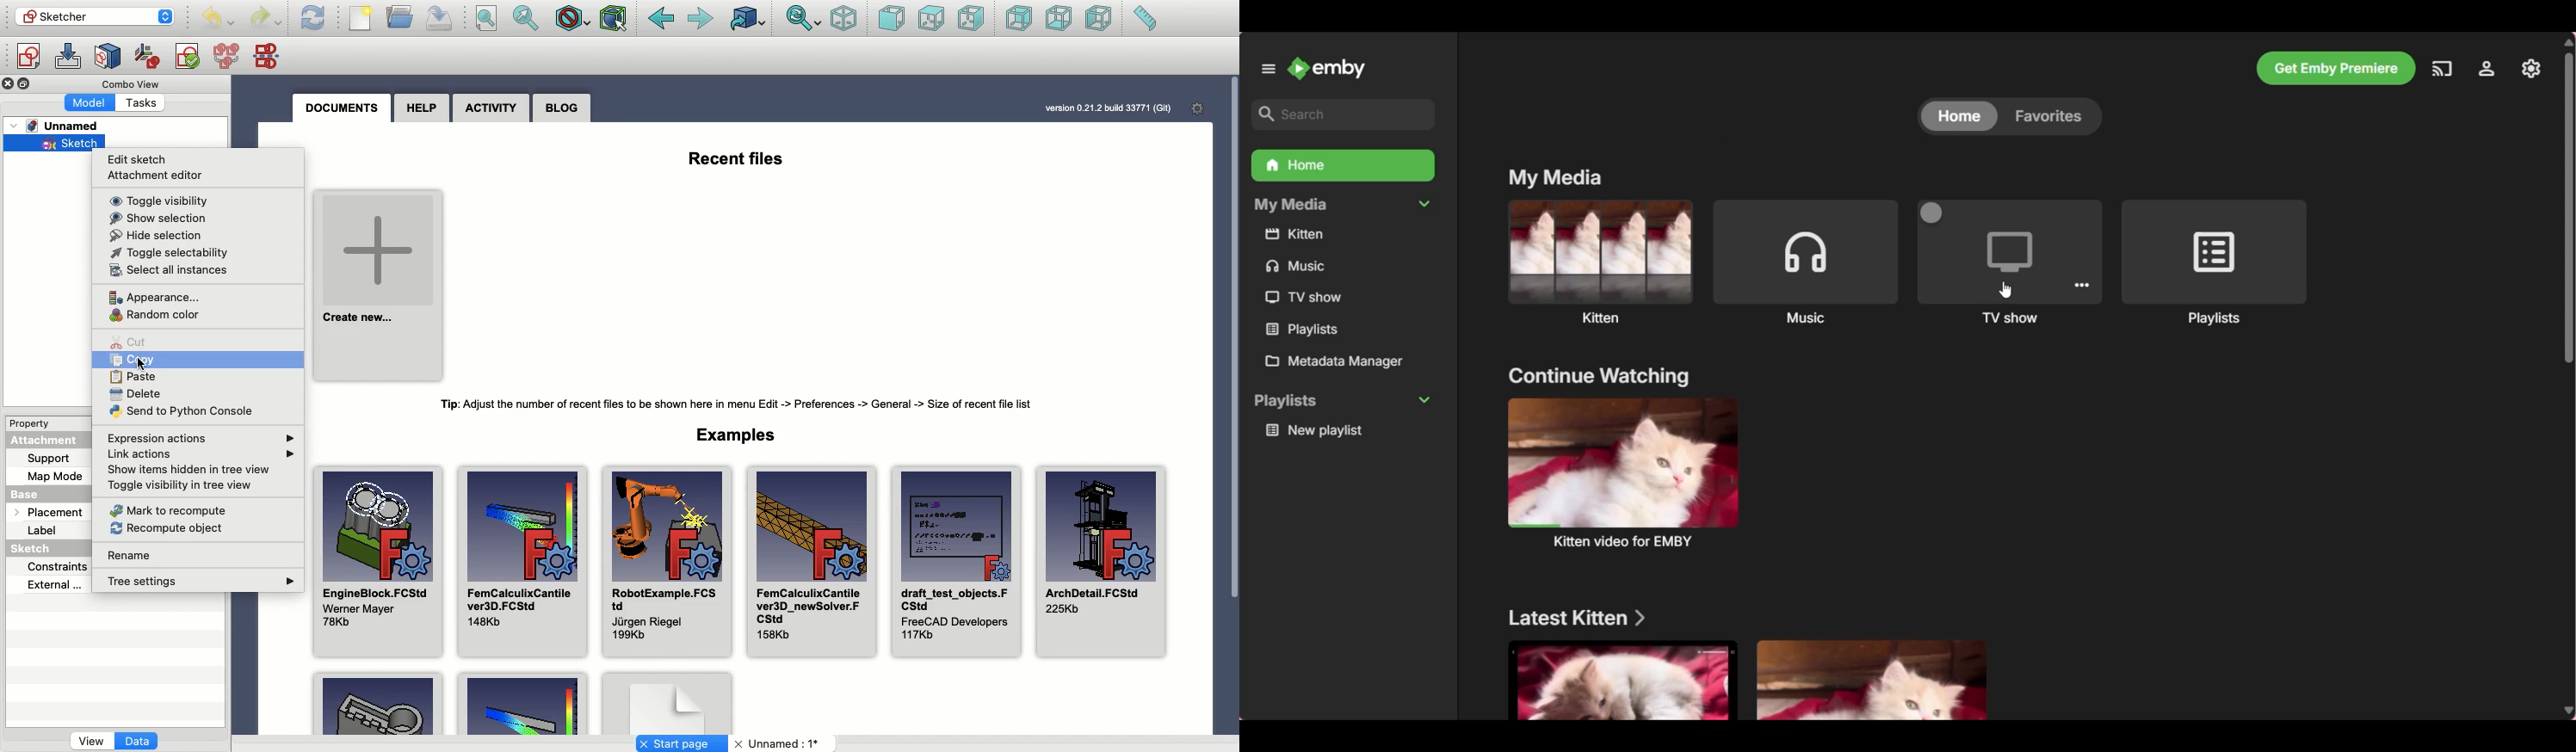 The image size is (2576, 756). Describe the element at coordinates (61, 565) in the screenshot. I see `Constraints` at that location.